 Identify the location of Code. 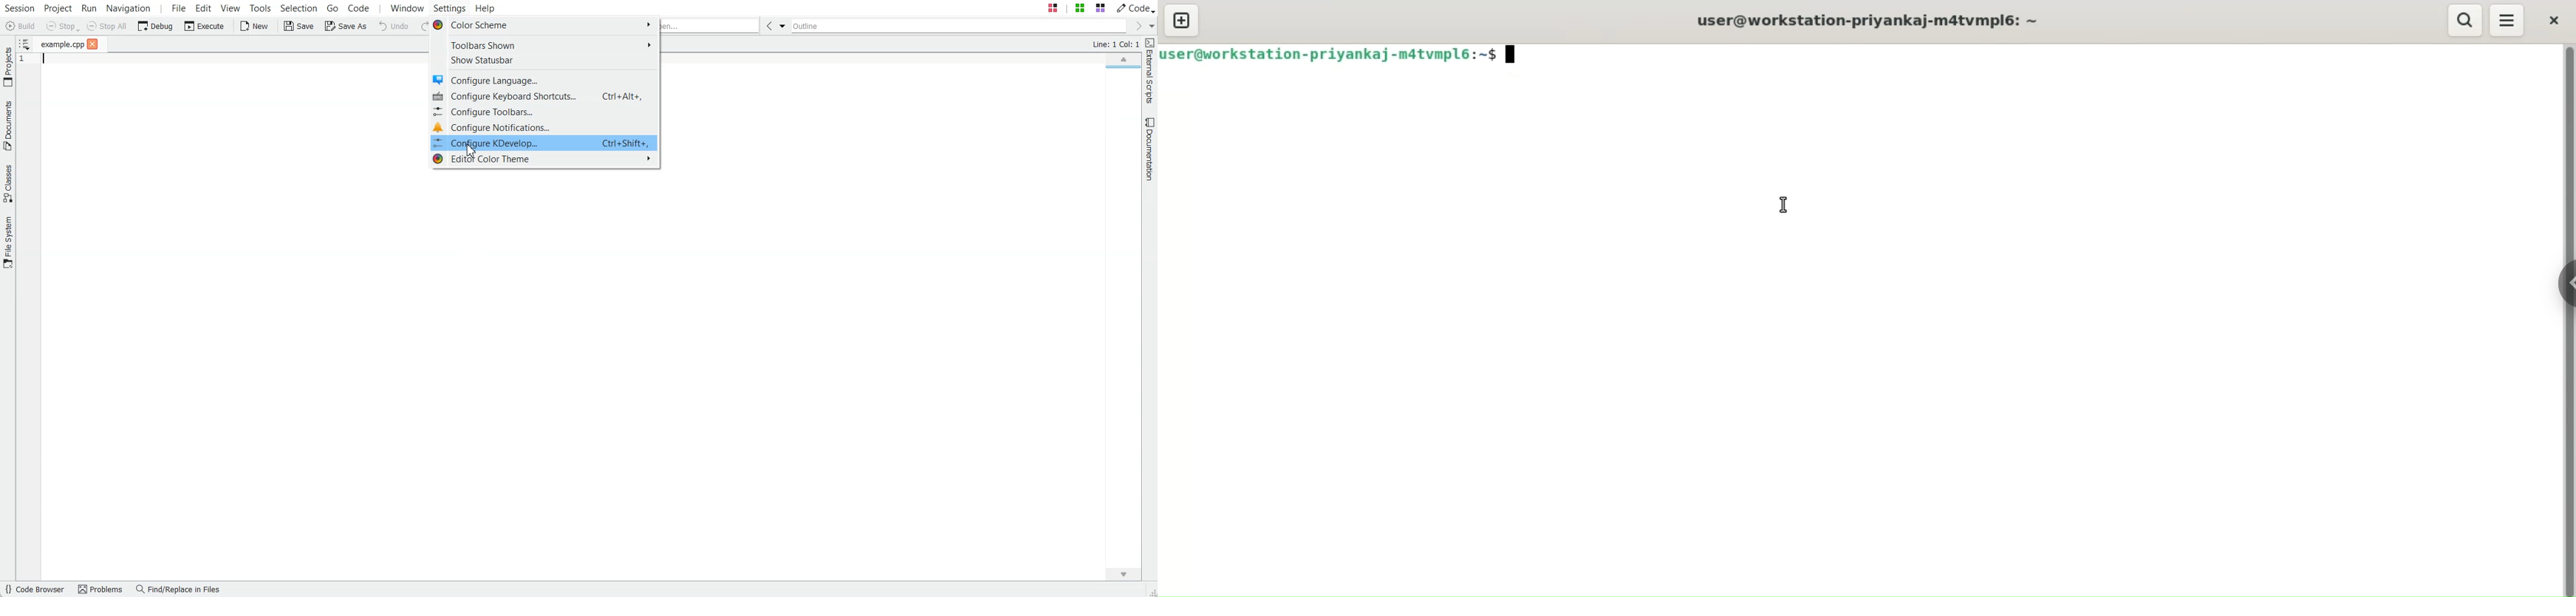
(1135, 7).